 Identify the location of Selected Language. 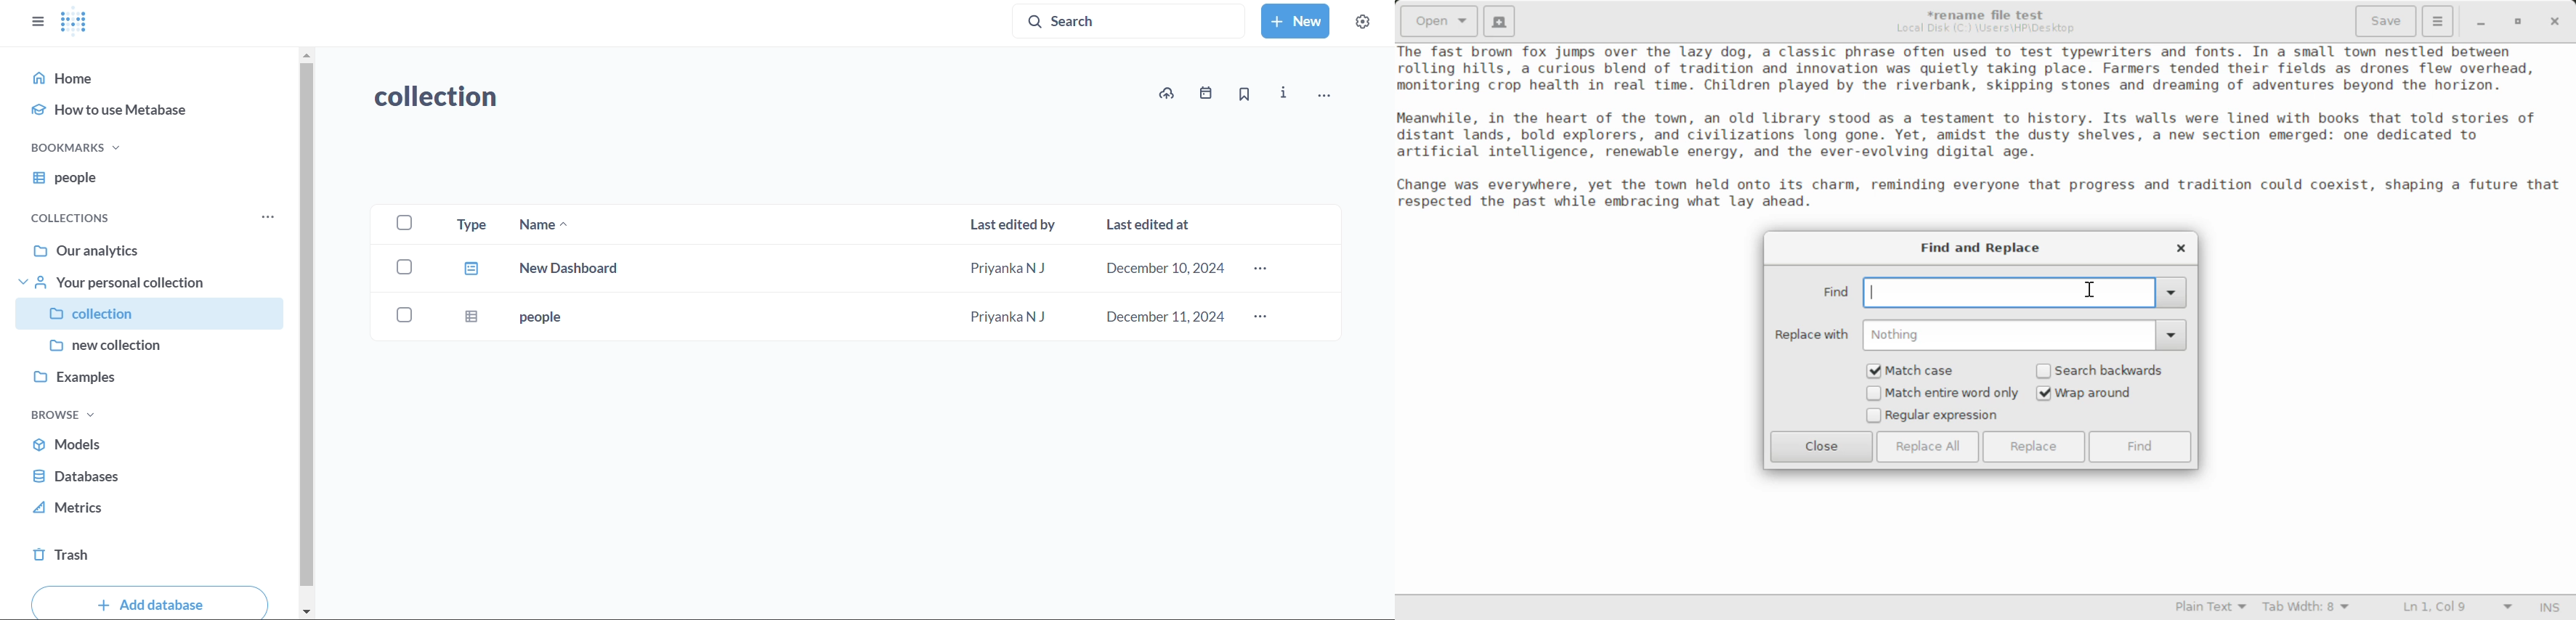
(2204, 608).